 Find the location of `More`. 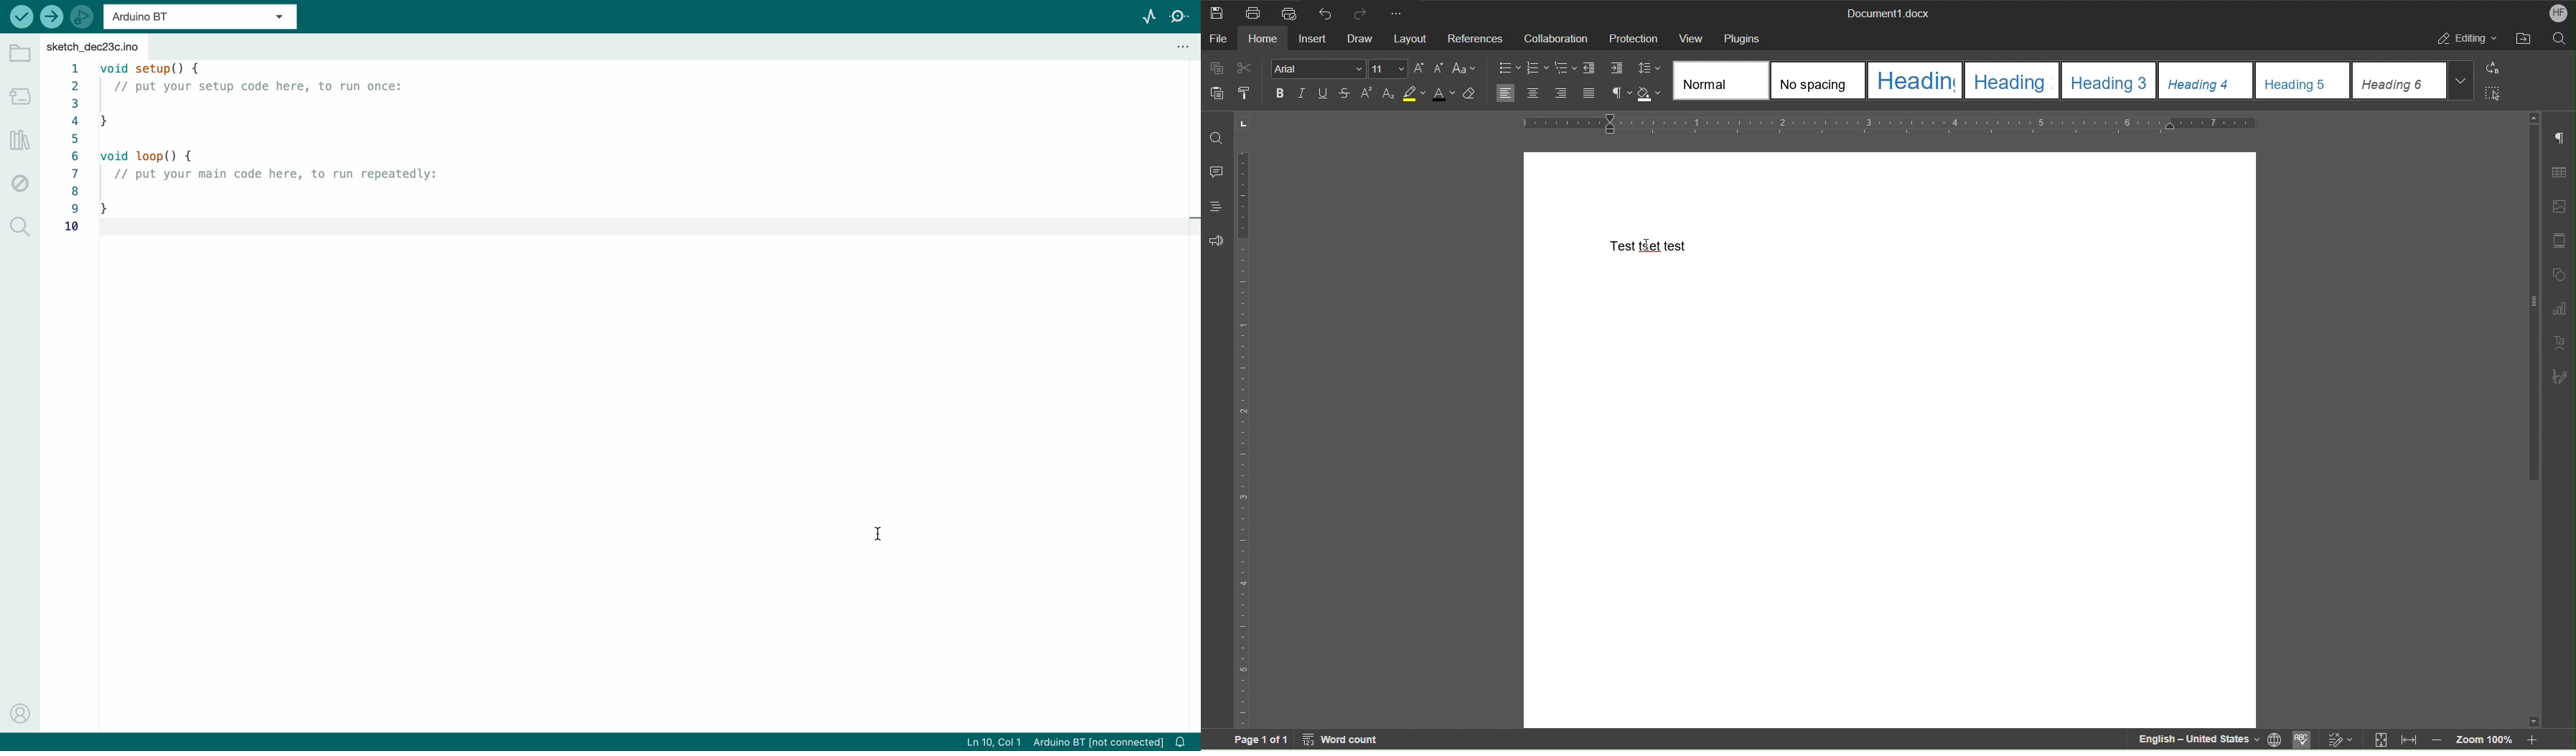

More is located at coordinates (1399, 11).